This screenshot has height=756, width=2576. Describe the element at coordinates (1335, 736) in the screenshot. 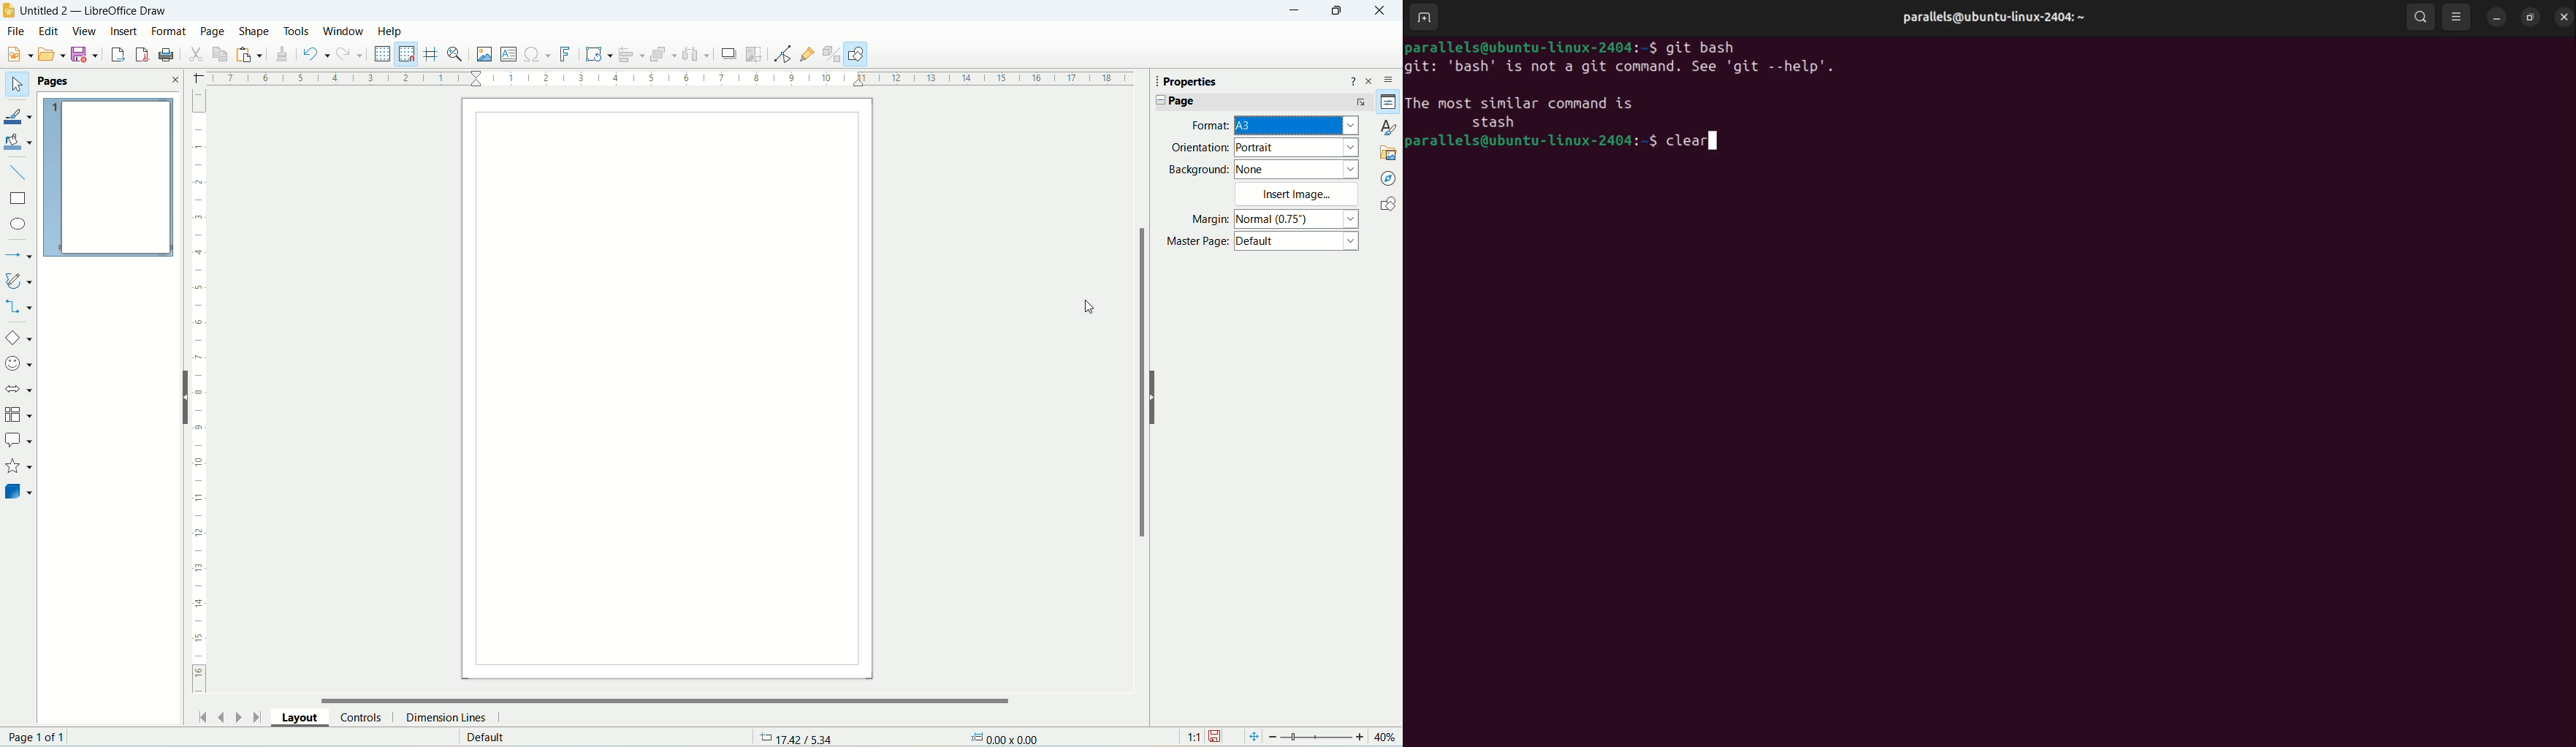

I see `zoom factor` at that location.